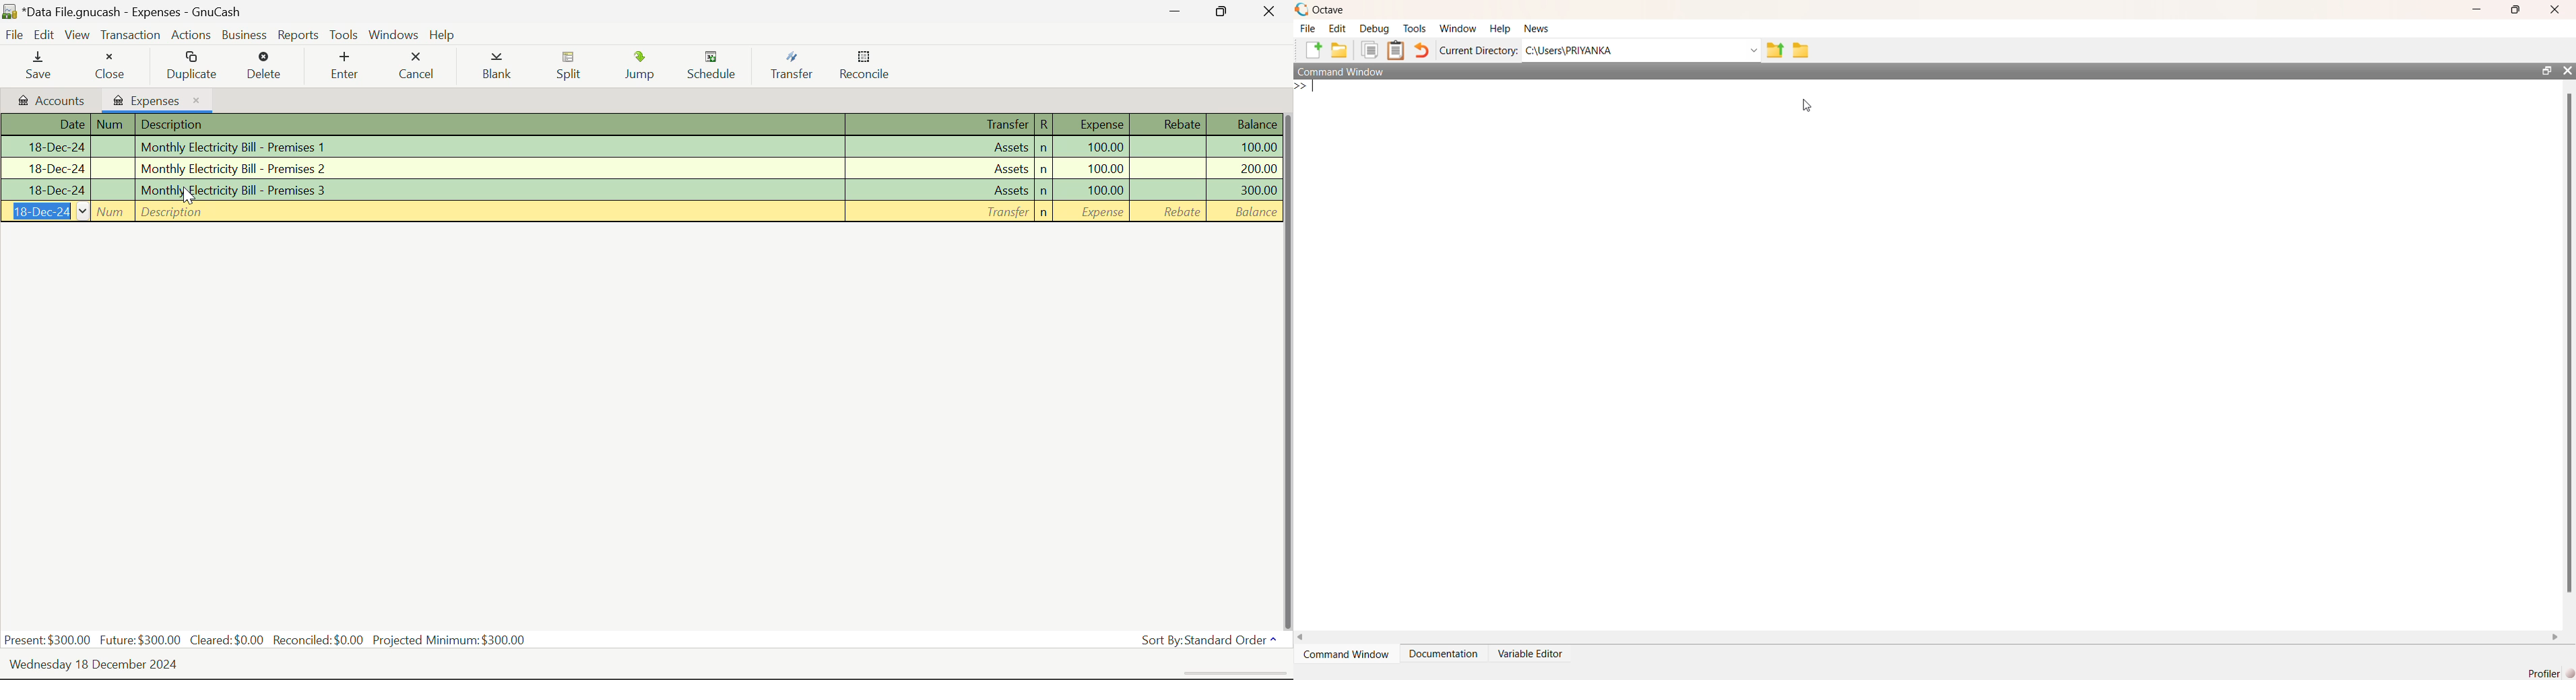  I want to click on Edit, so click(46, 36).